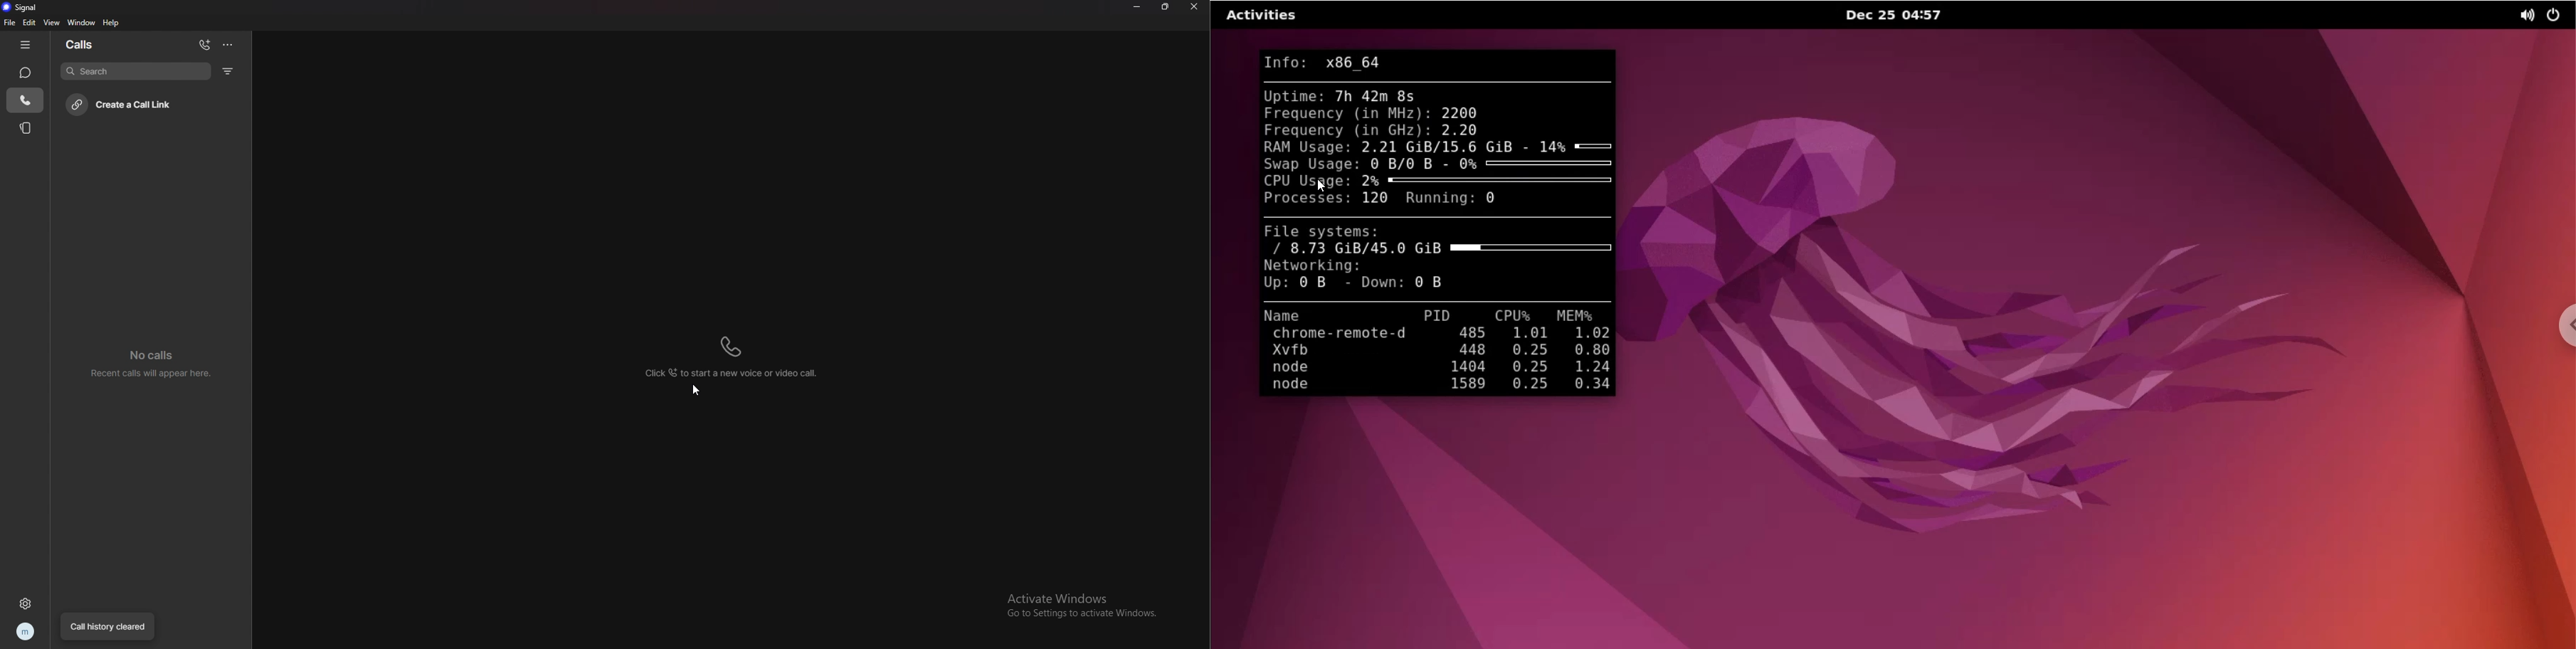 The height and width of the screenshot is (672, 2576). I want to click on filter, so click(229, 71).